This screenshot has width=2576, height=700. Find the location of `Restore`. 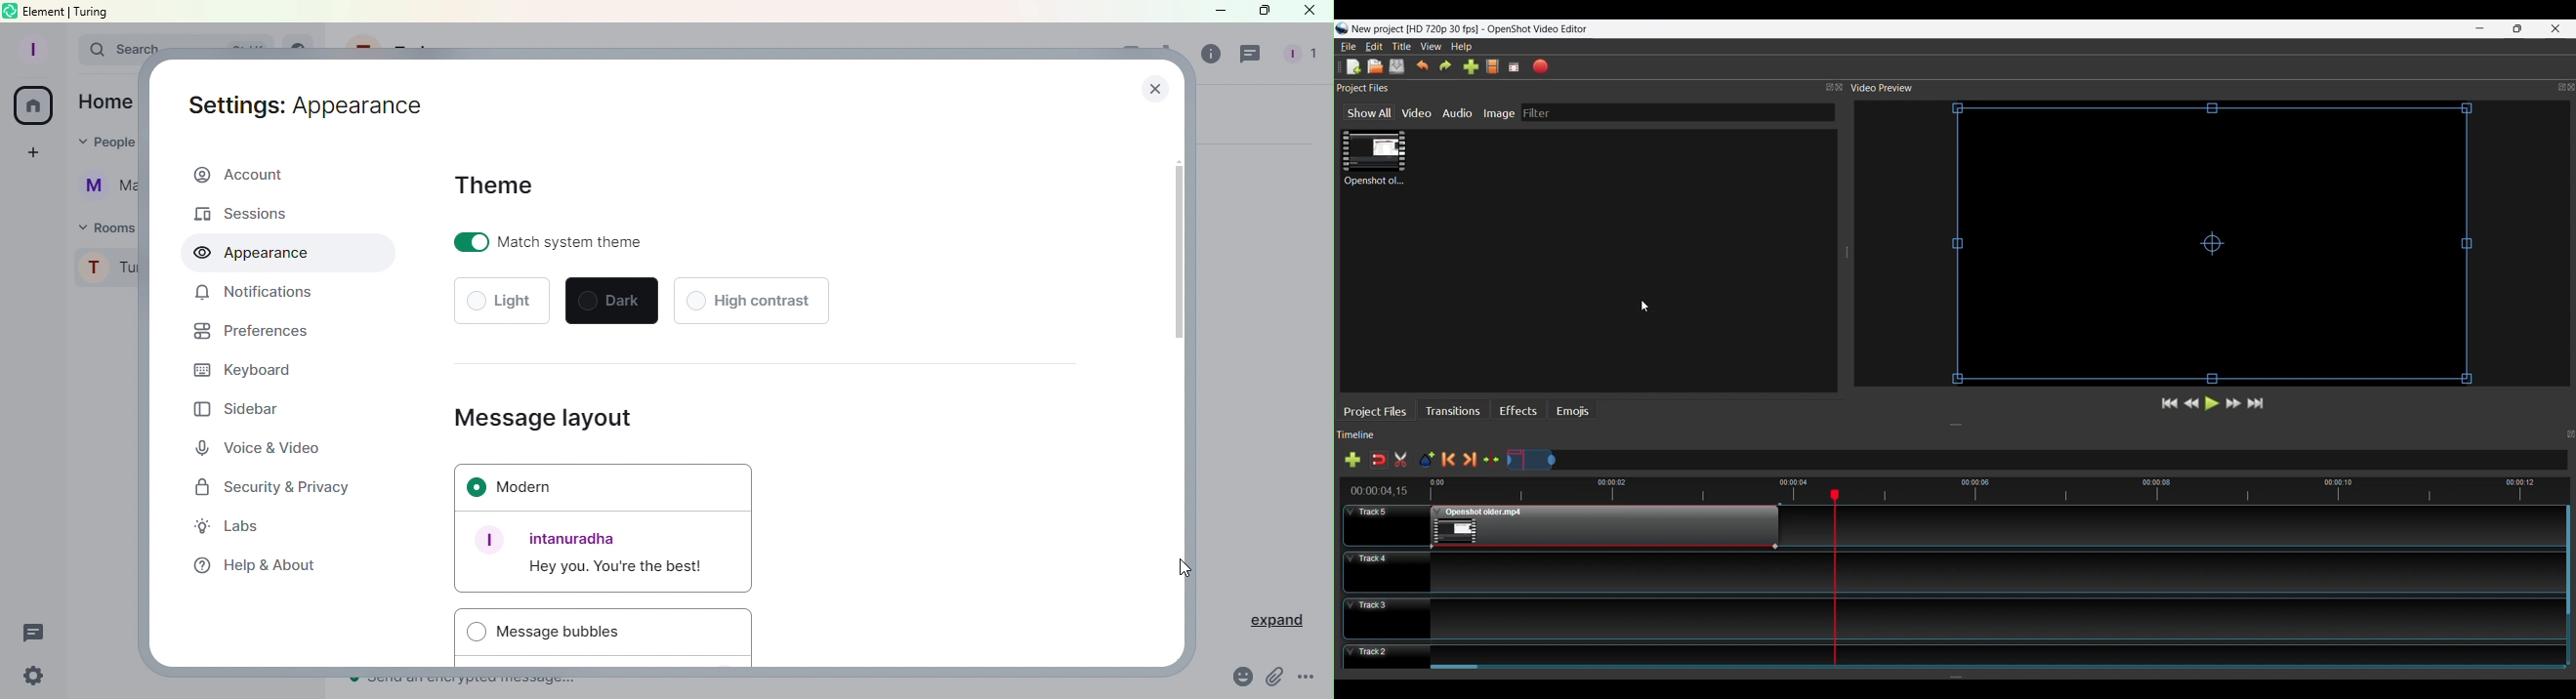

Restore is located at coordinates (2516, 28).